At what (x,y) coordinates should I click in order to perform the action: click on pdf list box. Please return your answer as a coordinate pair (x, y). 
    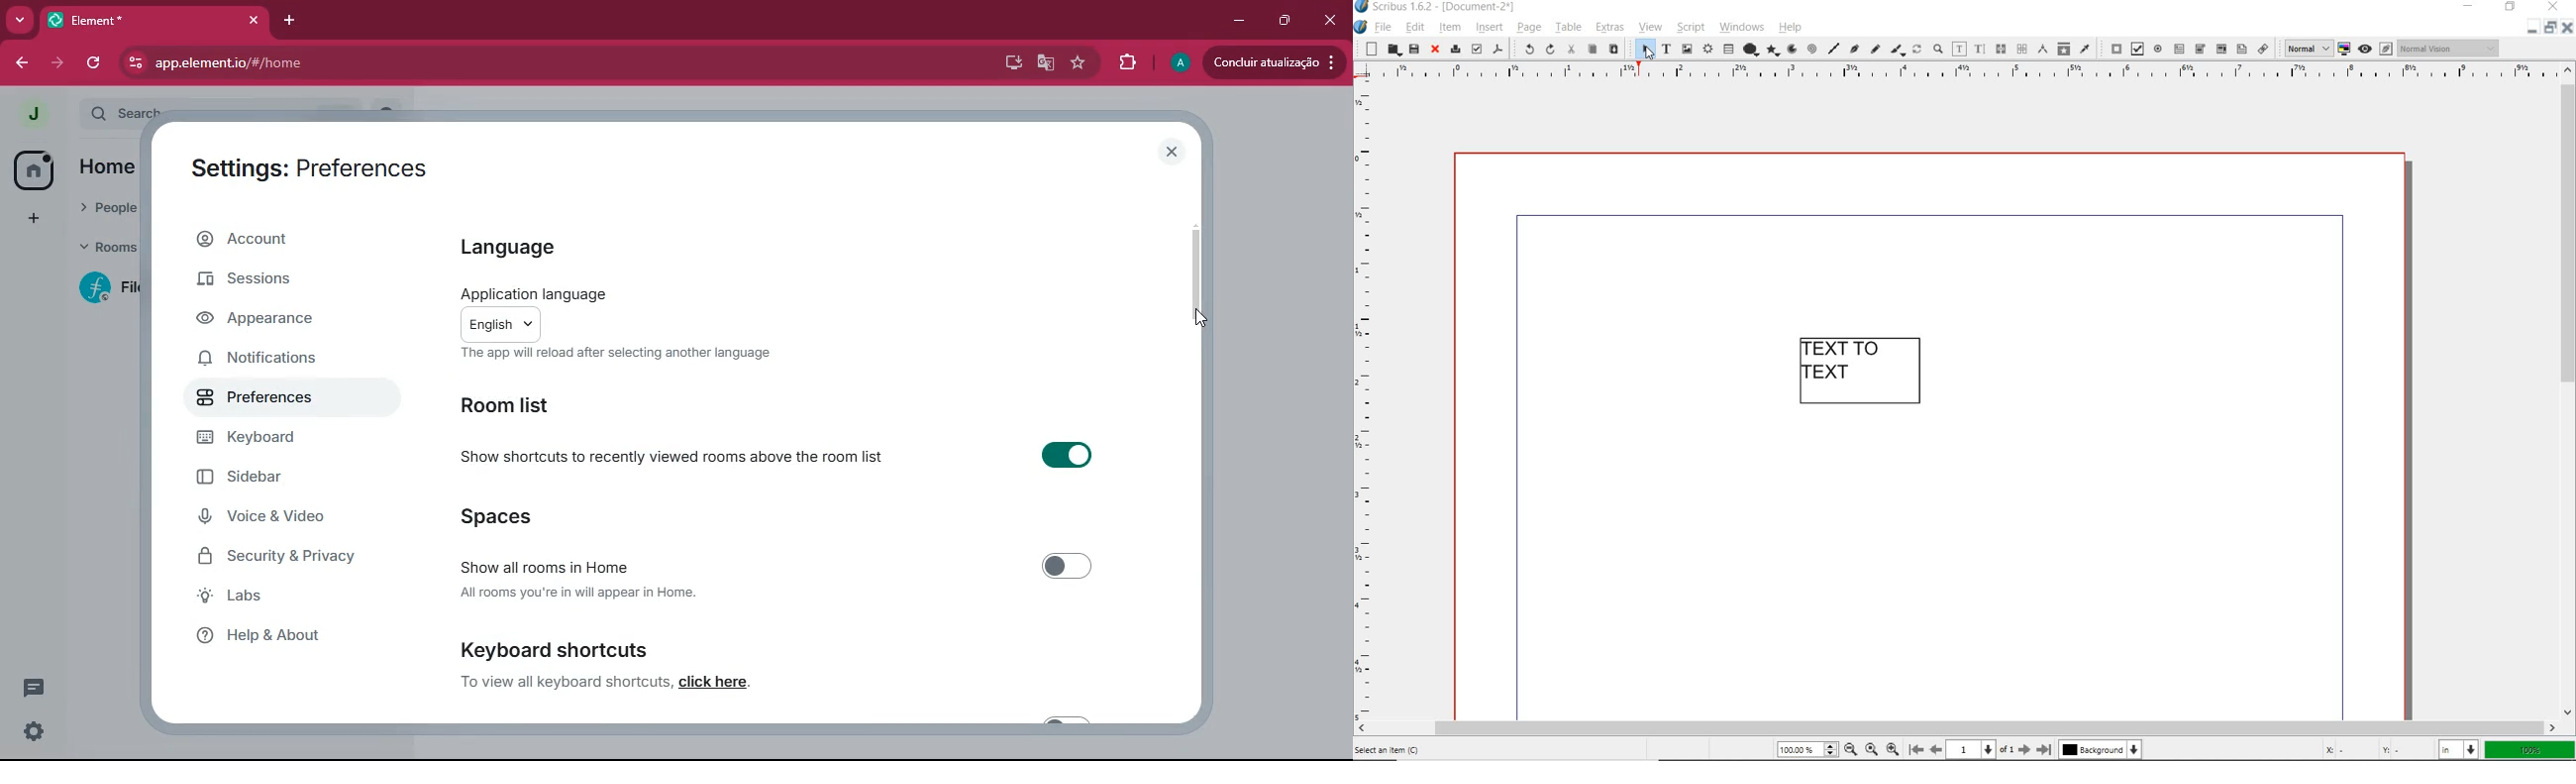
    Looking at the image, I should click on (2242, 50).